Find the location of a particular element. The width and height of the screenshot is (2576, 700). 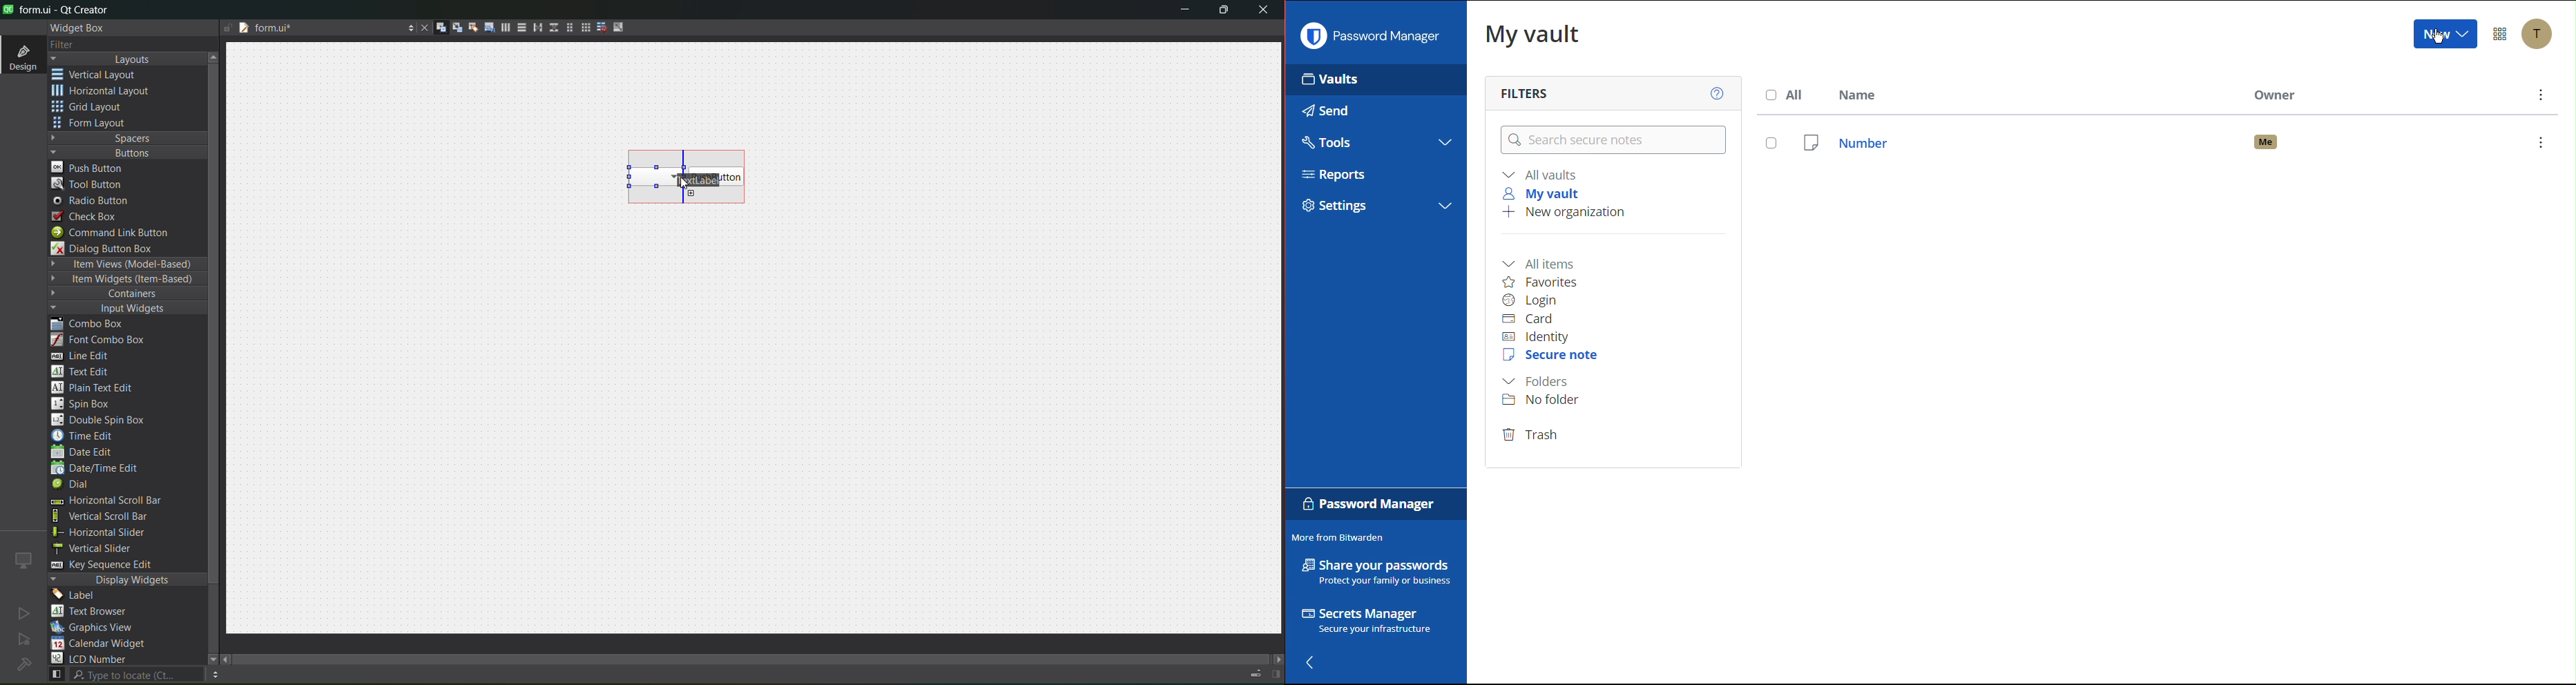

Settings is located at coordinates (1341, 206).